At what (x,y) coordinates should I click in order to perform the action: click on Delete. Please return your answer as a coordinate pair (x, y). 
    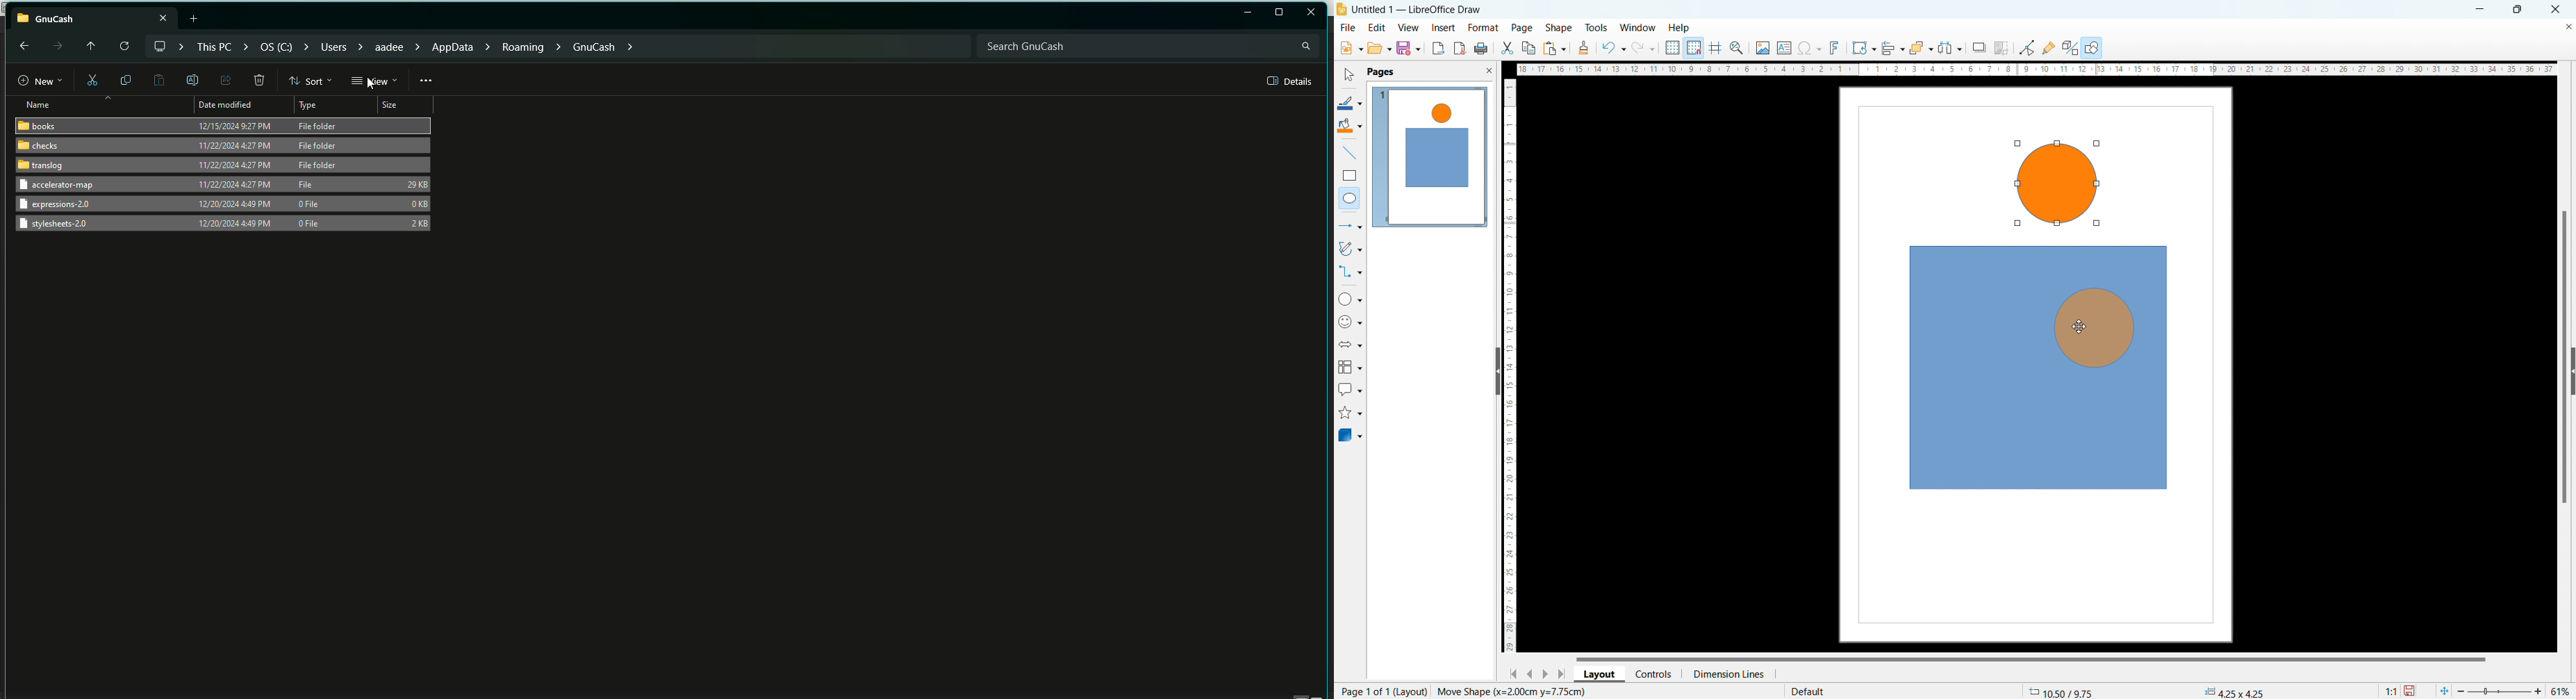
    Looking at the image, I should click on (258, 81).